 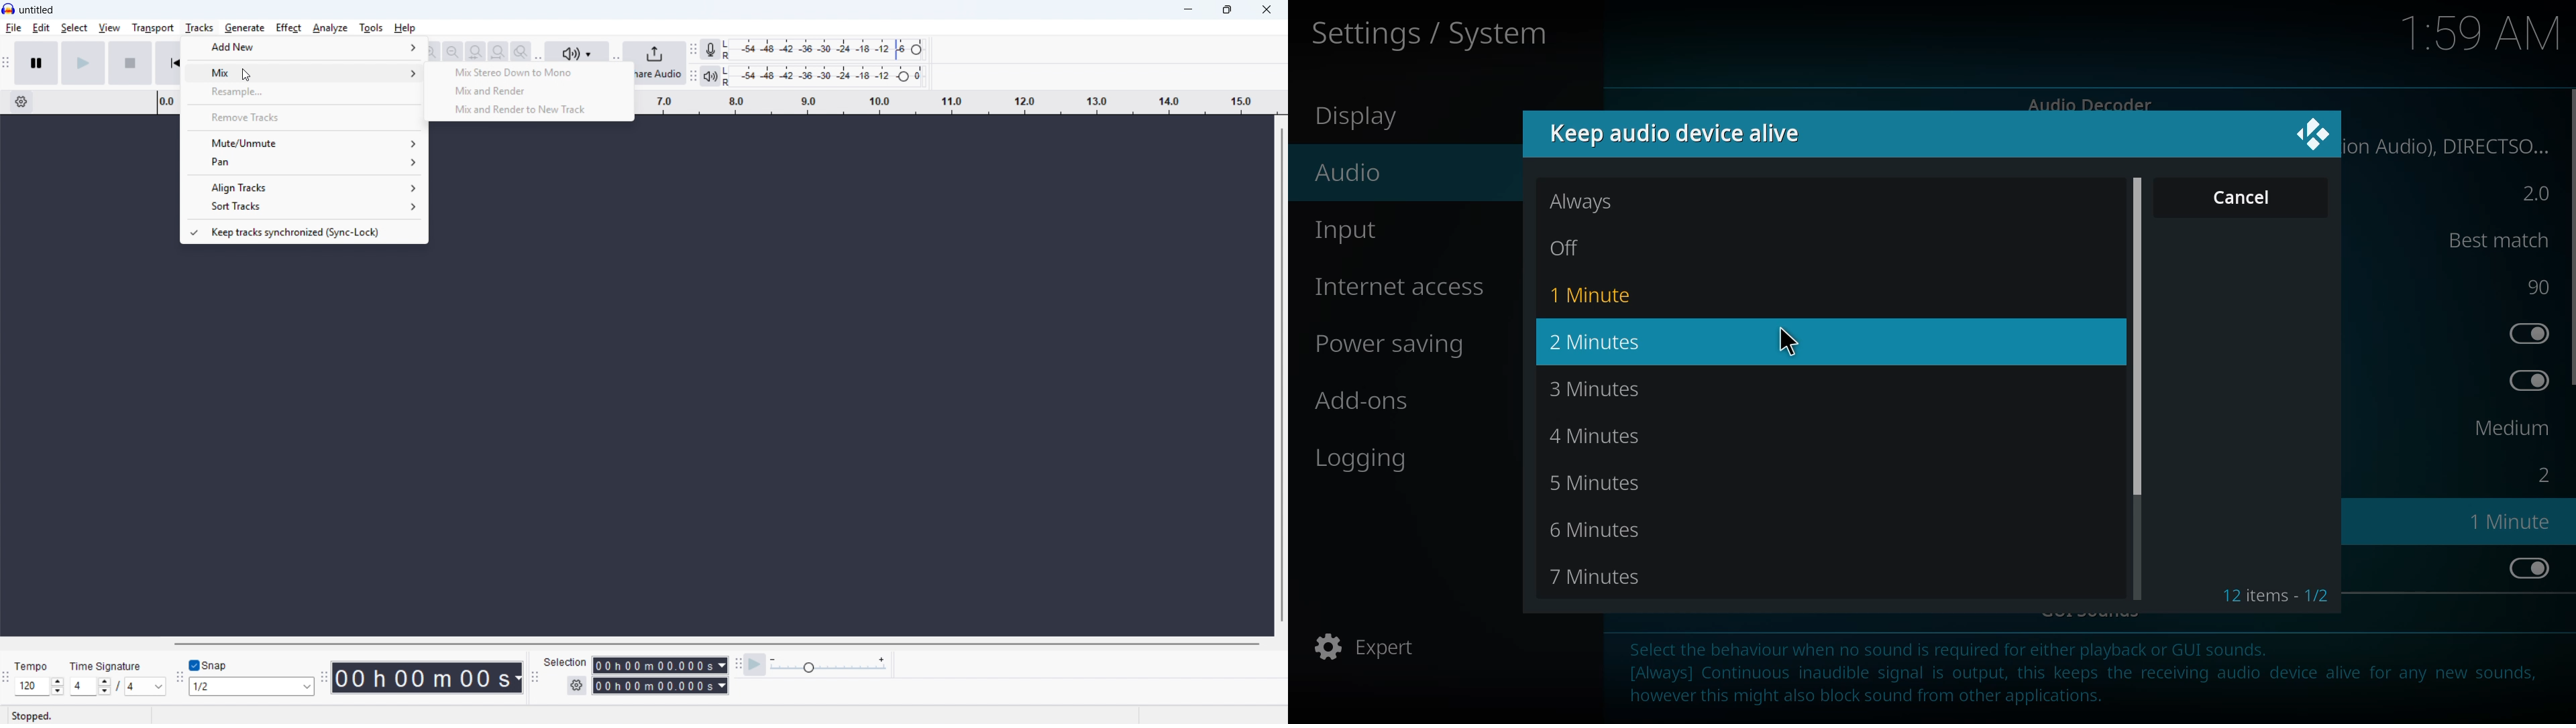 What do you see at coordinates (716, 644) in the screenshot?
I see `Horizontal scroll bar ` at bounding box center [716, 644].